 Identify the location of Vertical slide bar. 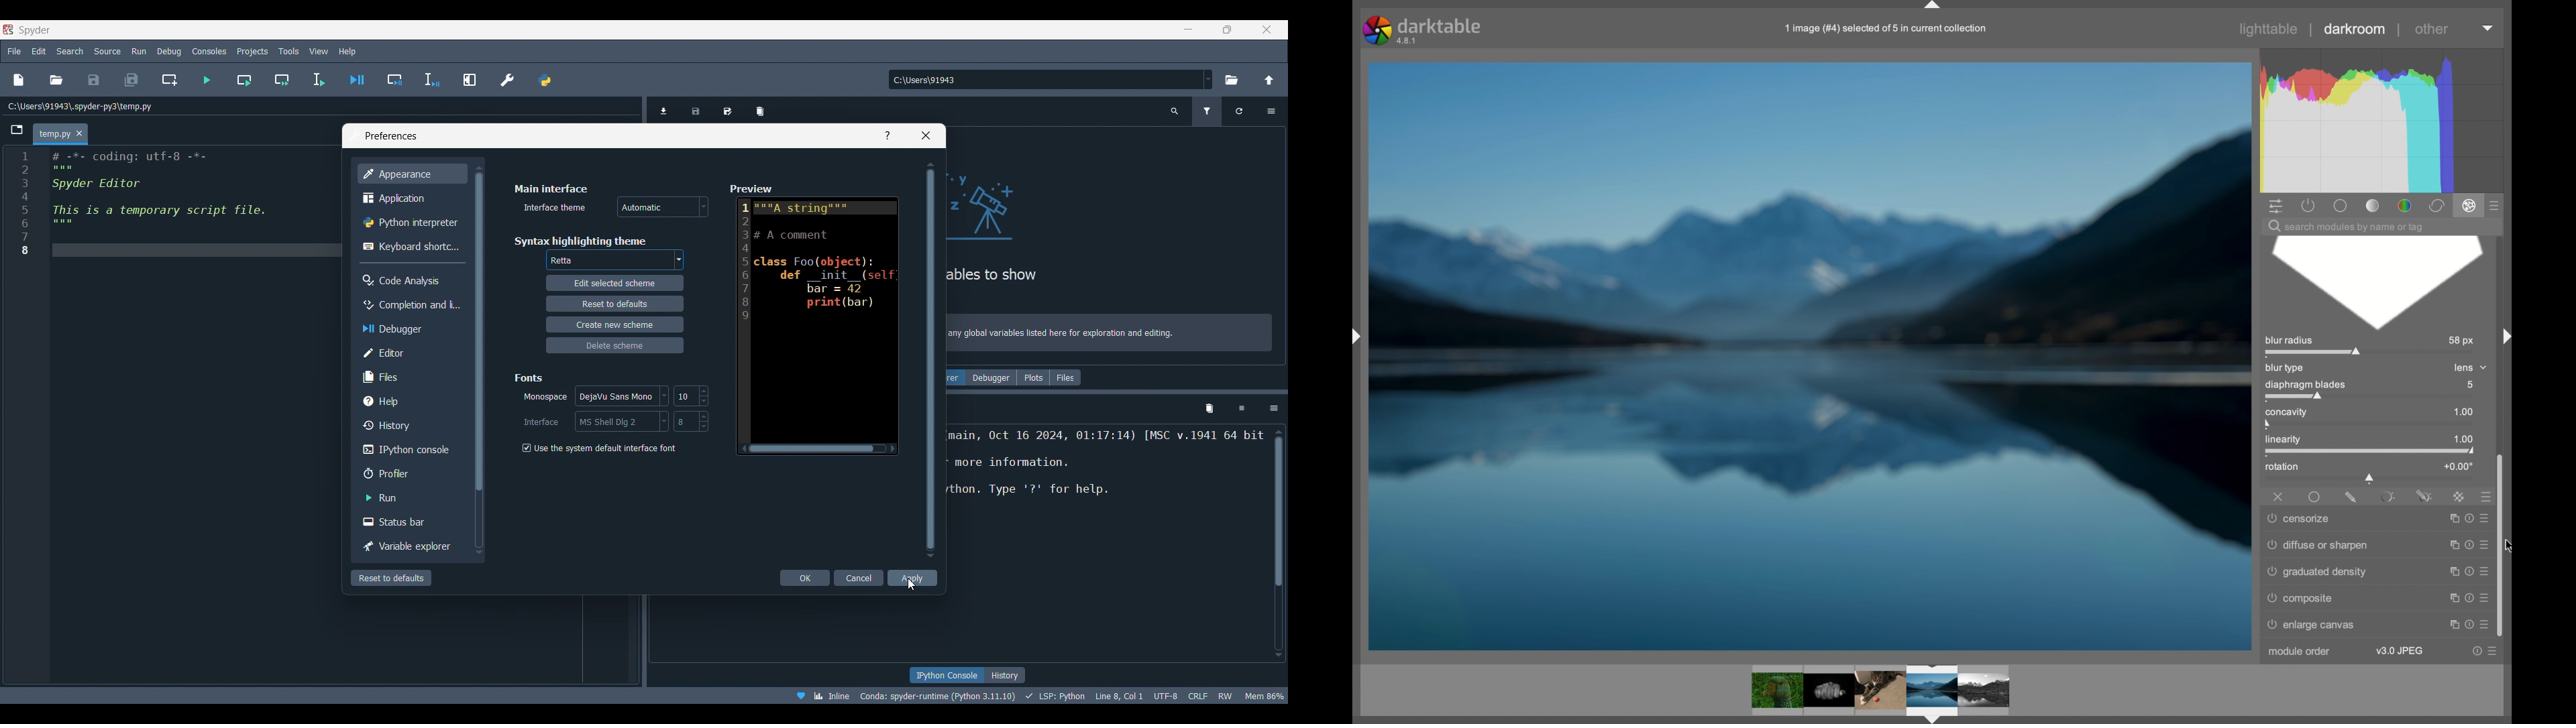
(478, 359).